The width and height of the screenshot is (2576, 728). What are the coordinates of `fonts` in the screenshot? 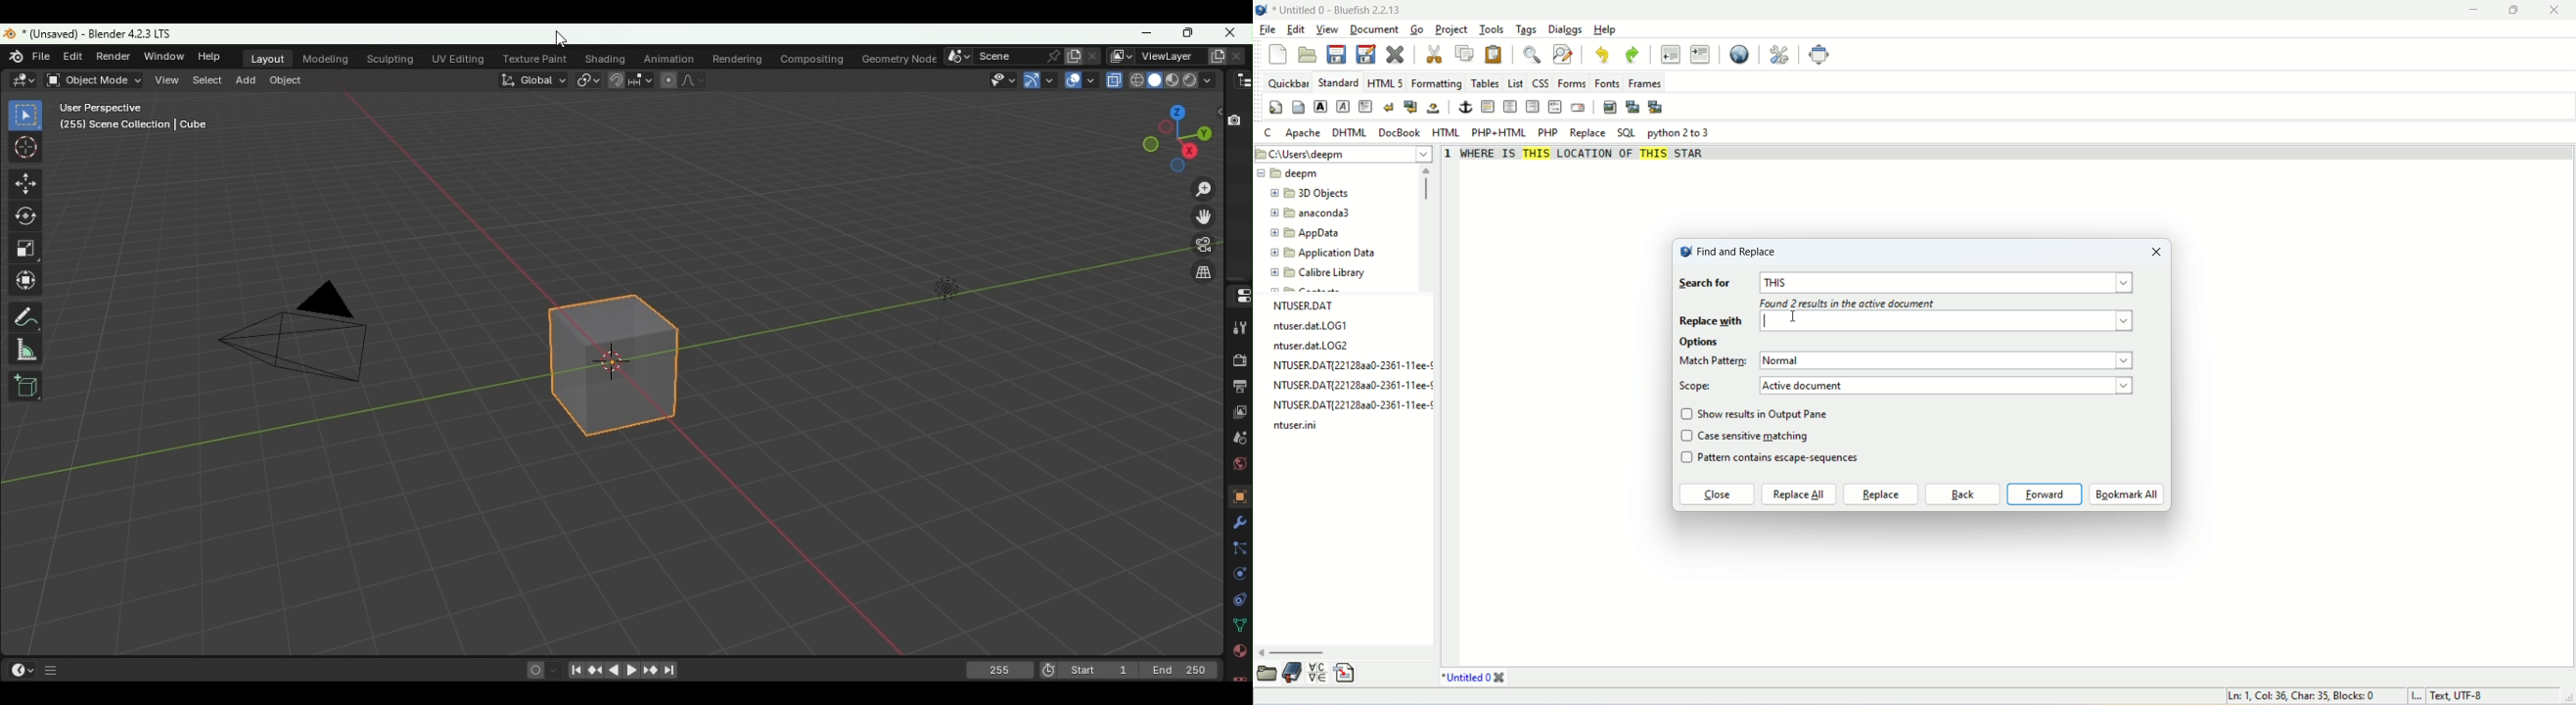 It's located at (1609, 83).